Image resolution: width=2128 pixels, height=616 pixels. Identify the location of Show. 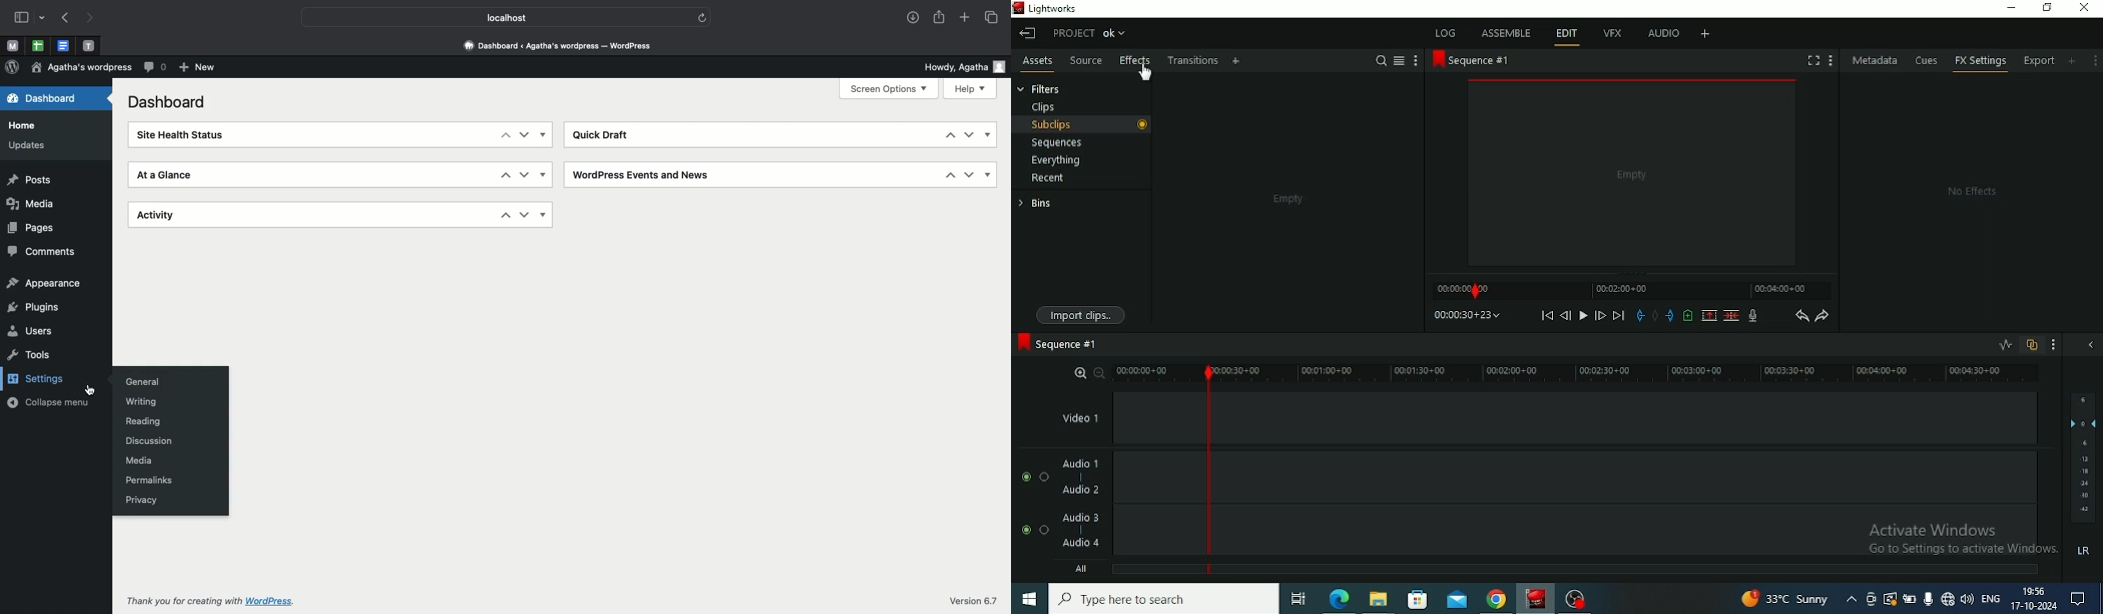
(989, 174).